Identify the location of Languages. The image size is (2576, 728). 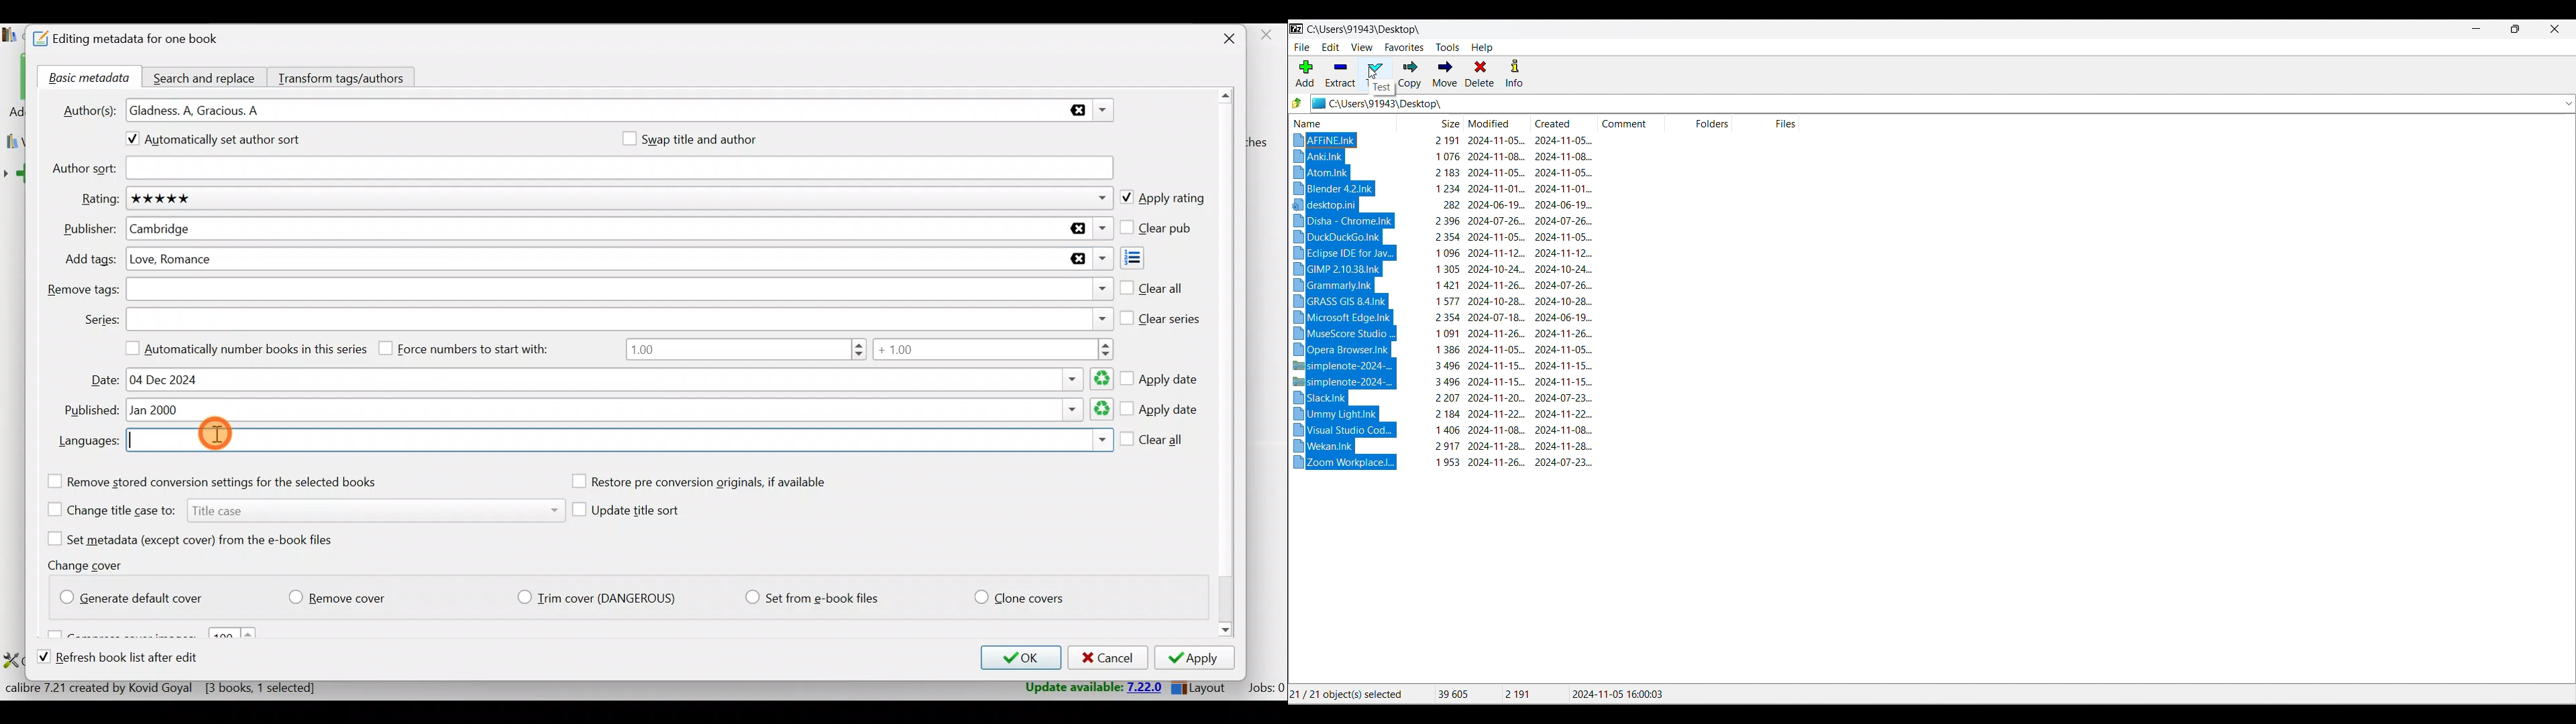
(619, 442).